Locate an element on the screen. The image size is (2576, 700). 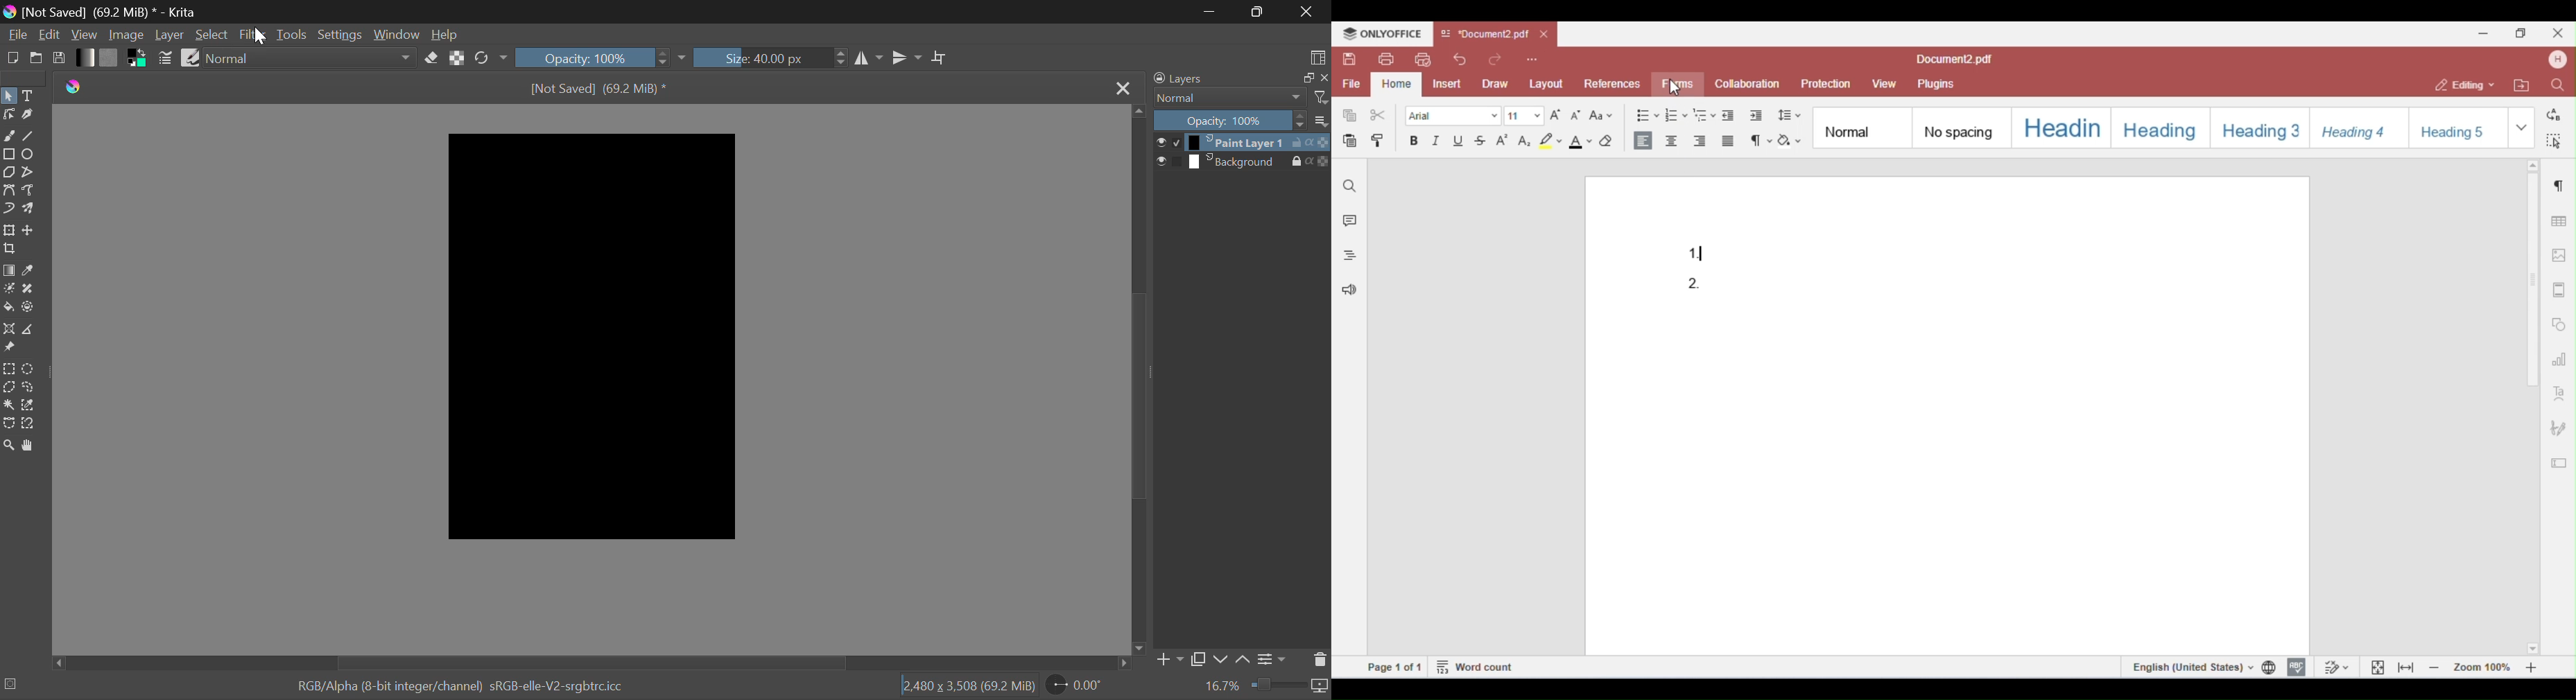
Reference Images is located at coordinates (8, 349).